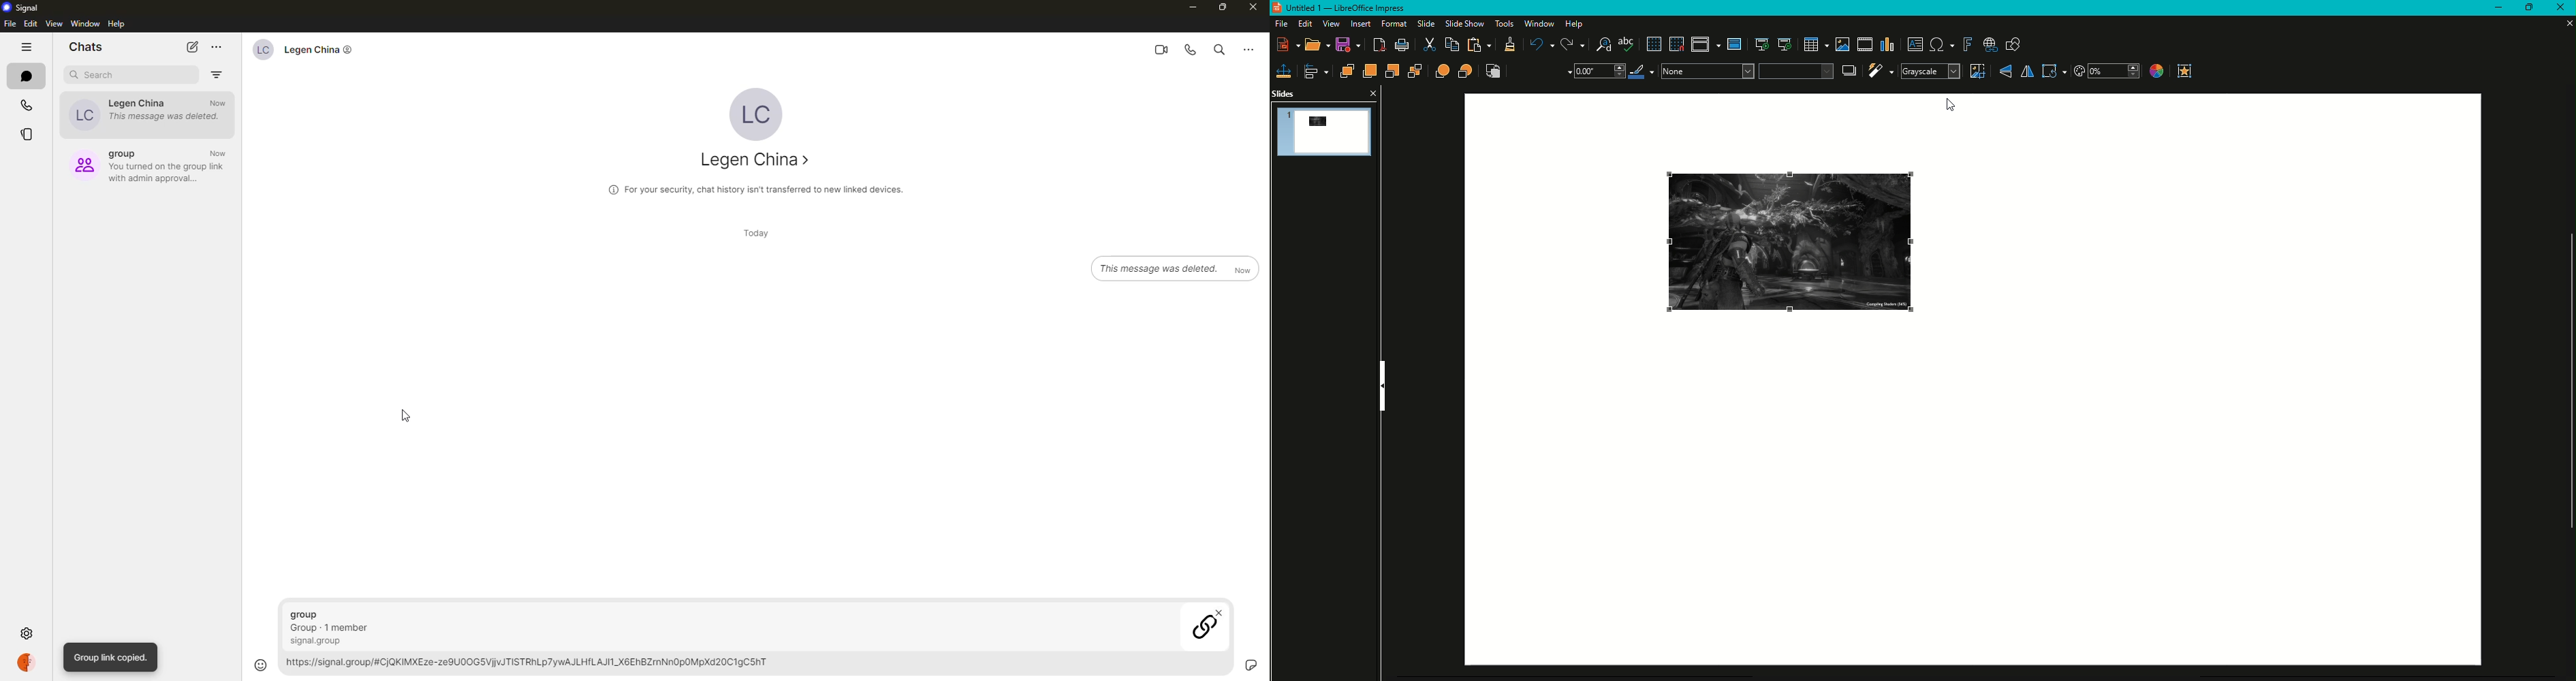 Image resolution: width=2576 pixels, height=700 pixels. I want to click on View, so click(1329, 24).